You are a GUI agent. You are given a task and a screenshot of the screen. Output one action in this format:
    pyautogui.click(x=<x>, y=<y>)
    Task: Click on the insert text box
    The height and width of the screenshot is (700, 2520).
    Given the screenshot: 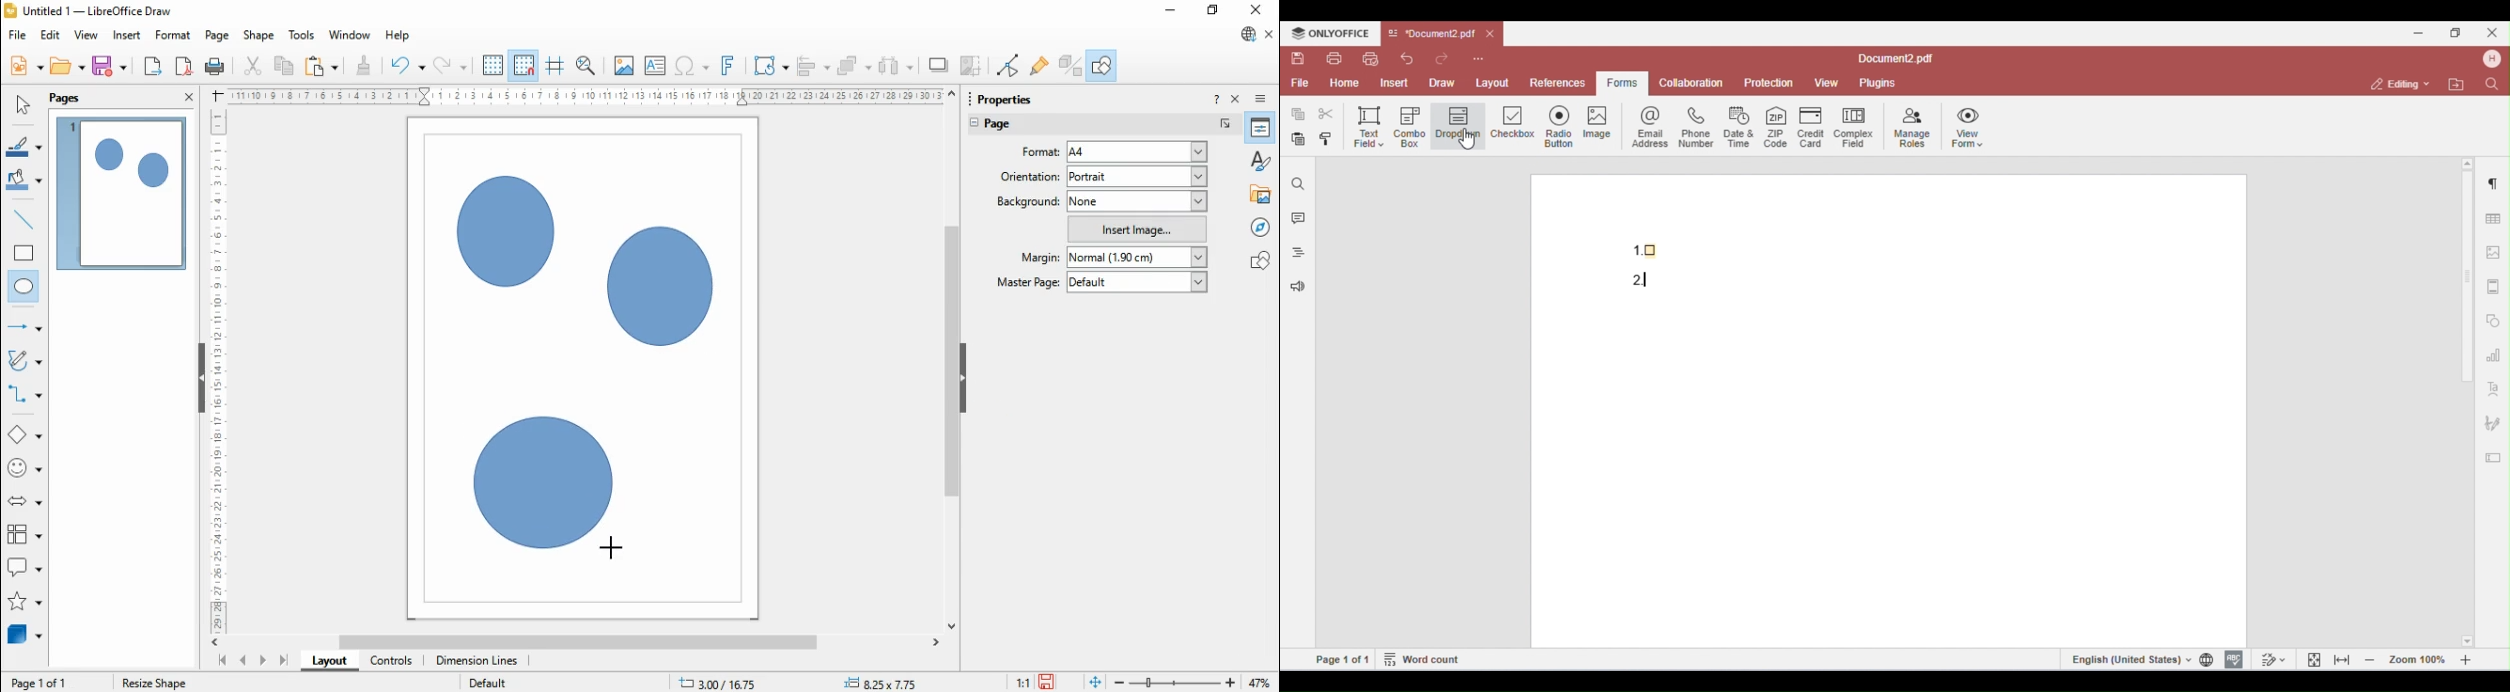 What is the action you would take?
    pyautogui.click(x=654, y=65)
    